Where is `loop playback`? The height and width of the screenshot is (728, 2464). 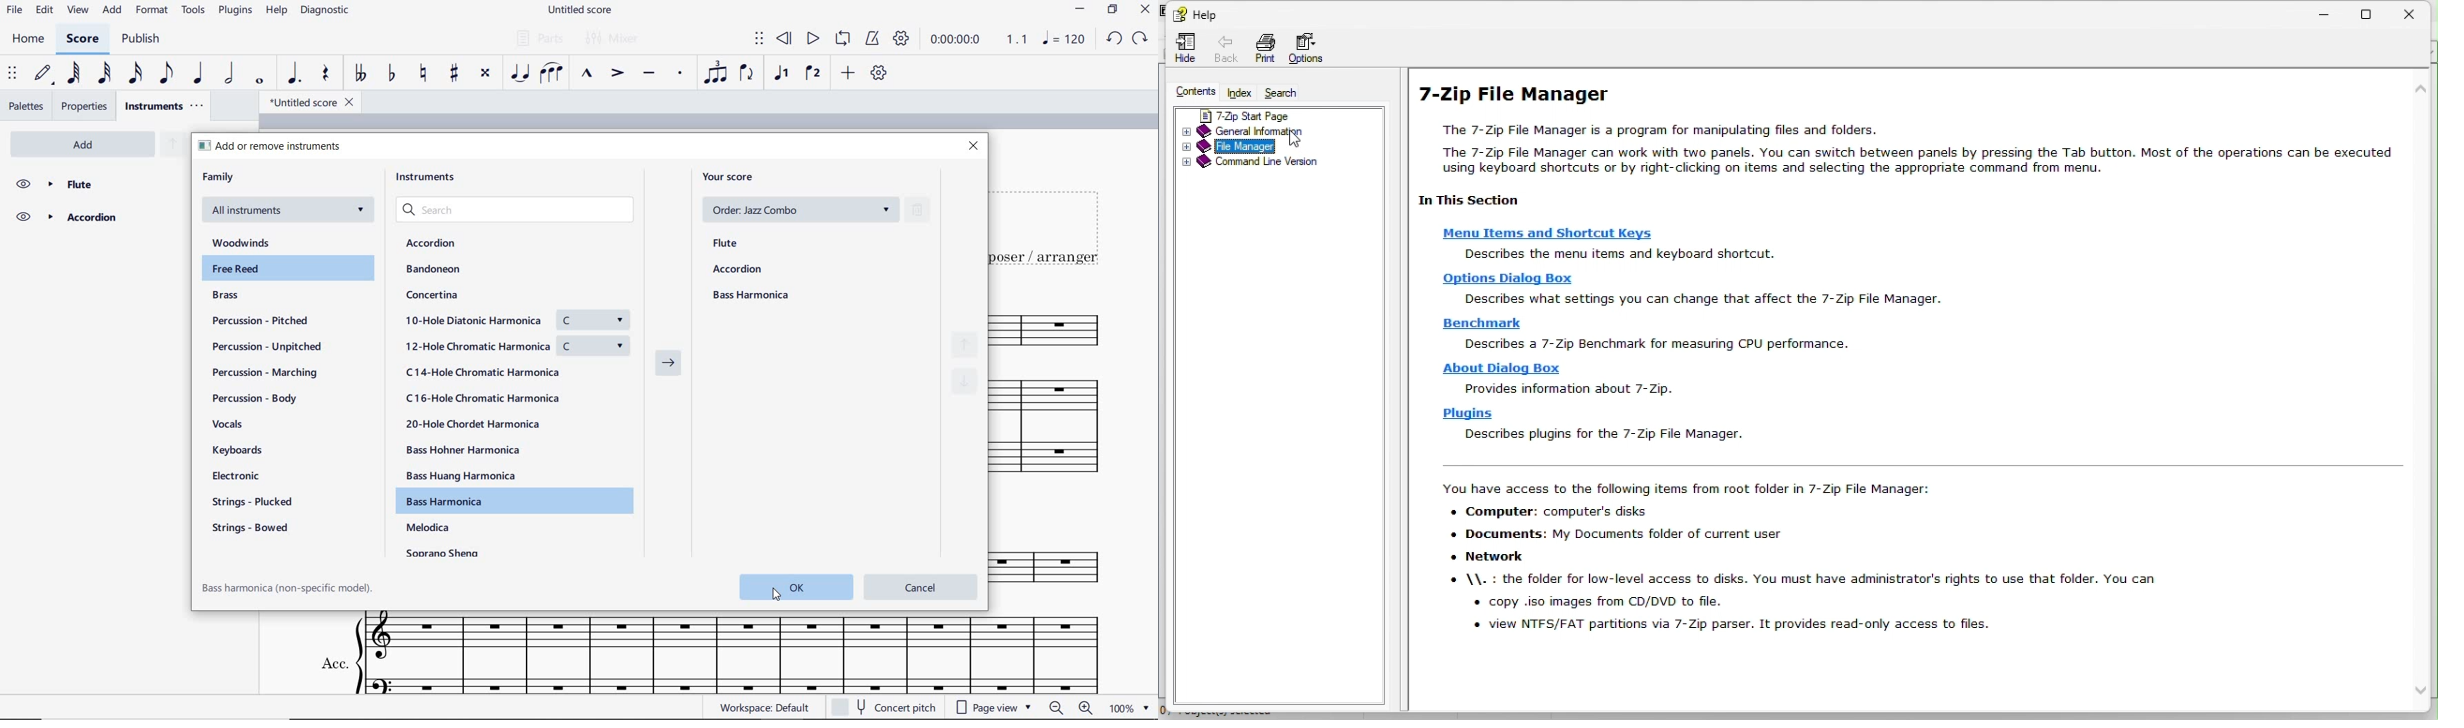
loop playback is located at coordinates (843, 39).